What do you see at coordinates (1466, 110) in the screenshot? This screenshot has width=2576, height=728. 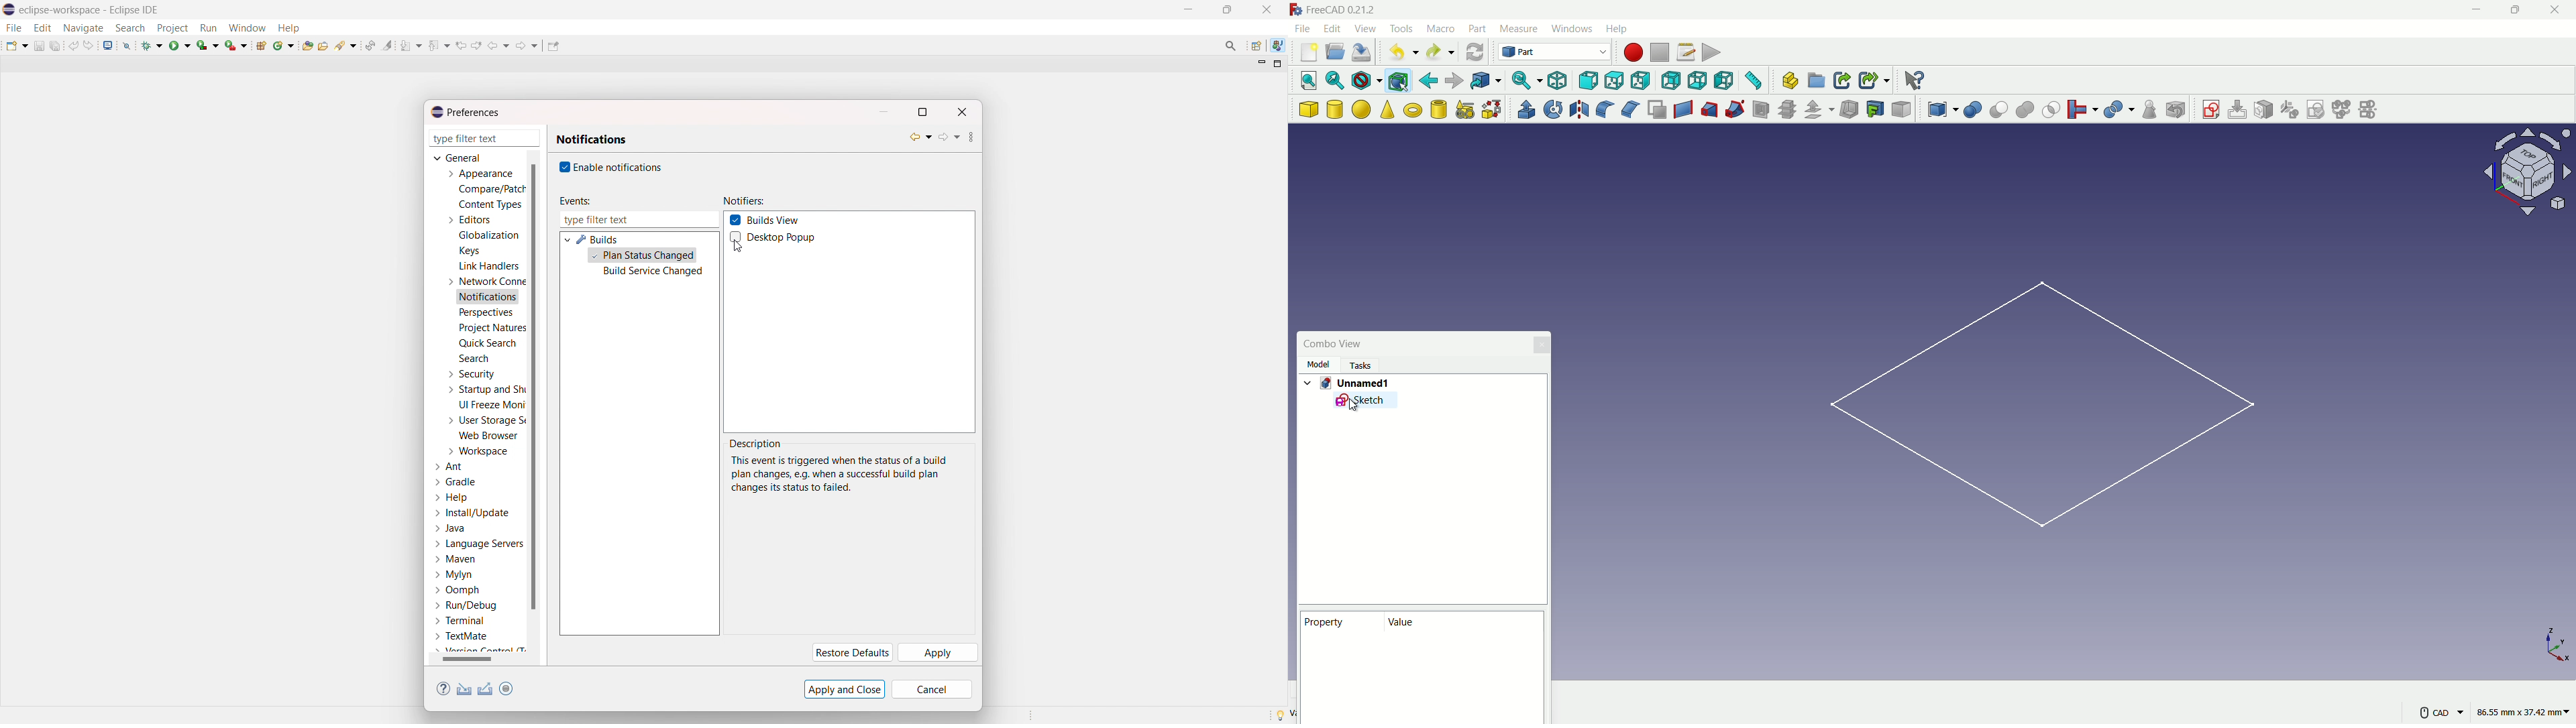 I see `create primitive` at bounding box center [1466, 110].